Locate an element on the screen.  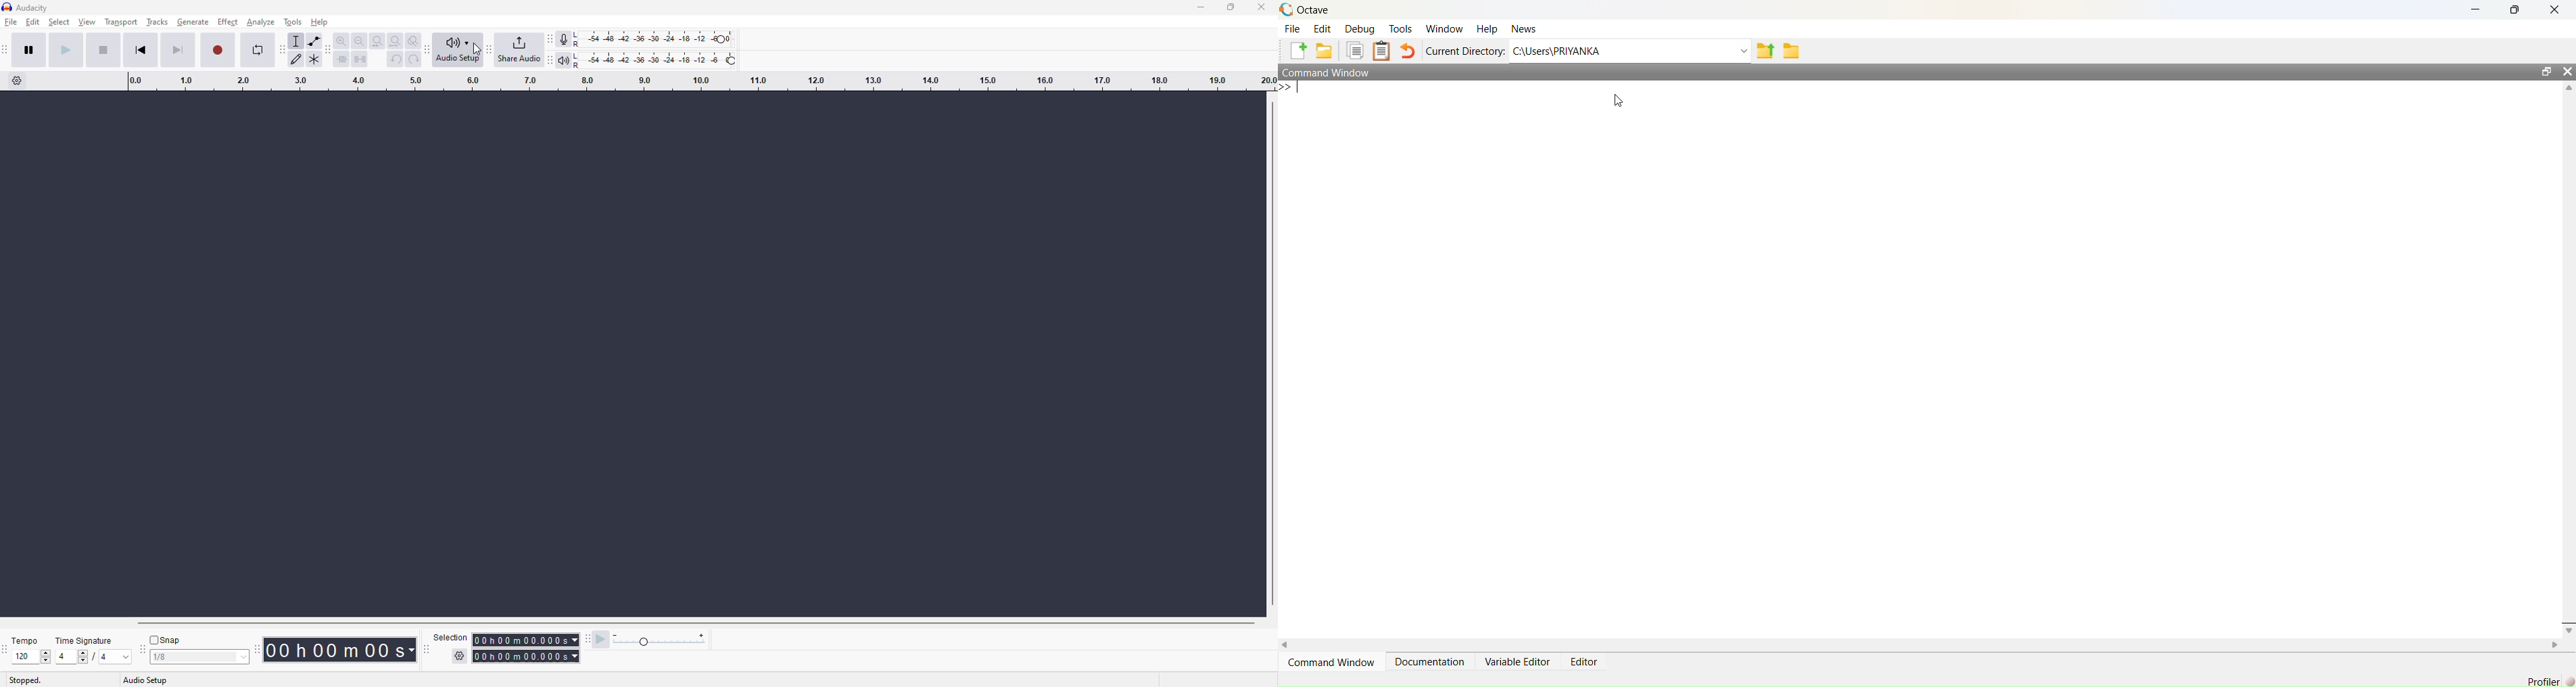
Minimize is located at coordinates (2478, 11).